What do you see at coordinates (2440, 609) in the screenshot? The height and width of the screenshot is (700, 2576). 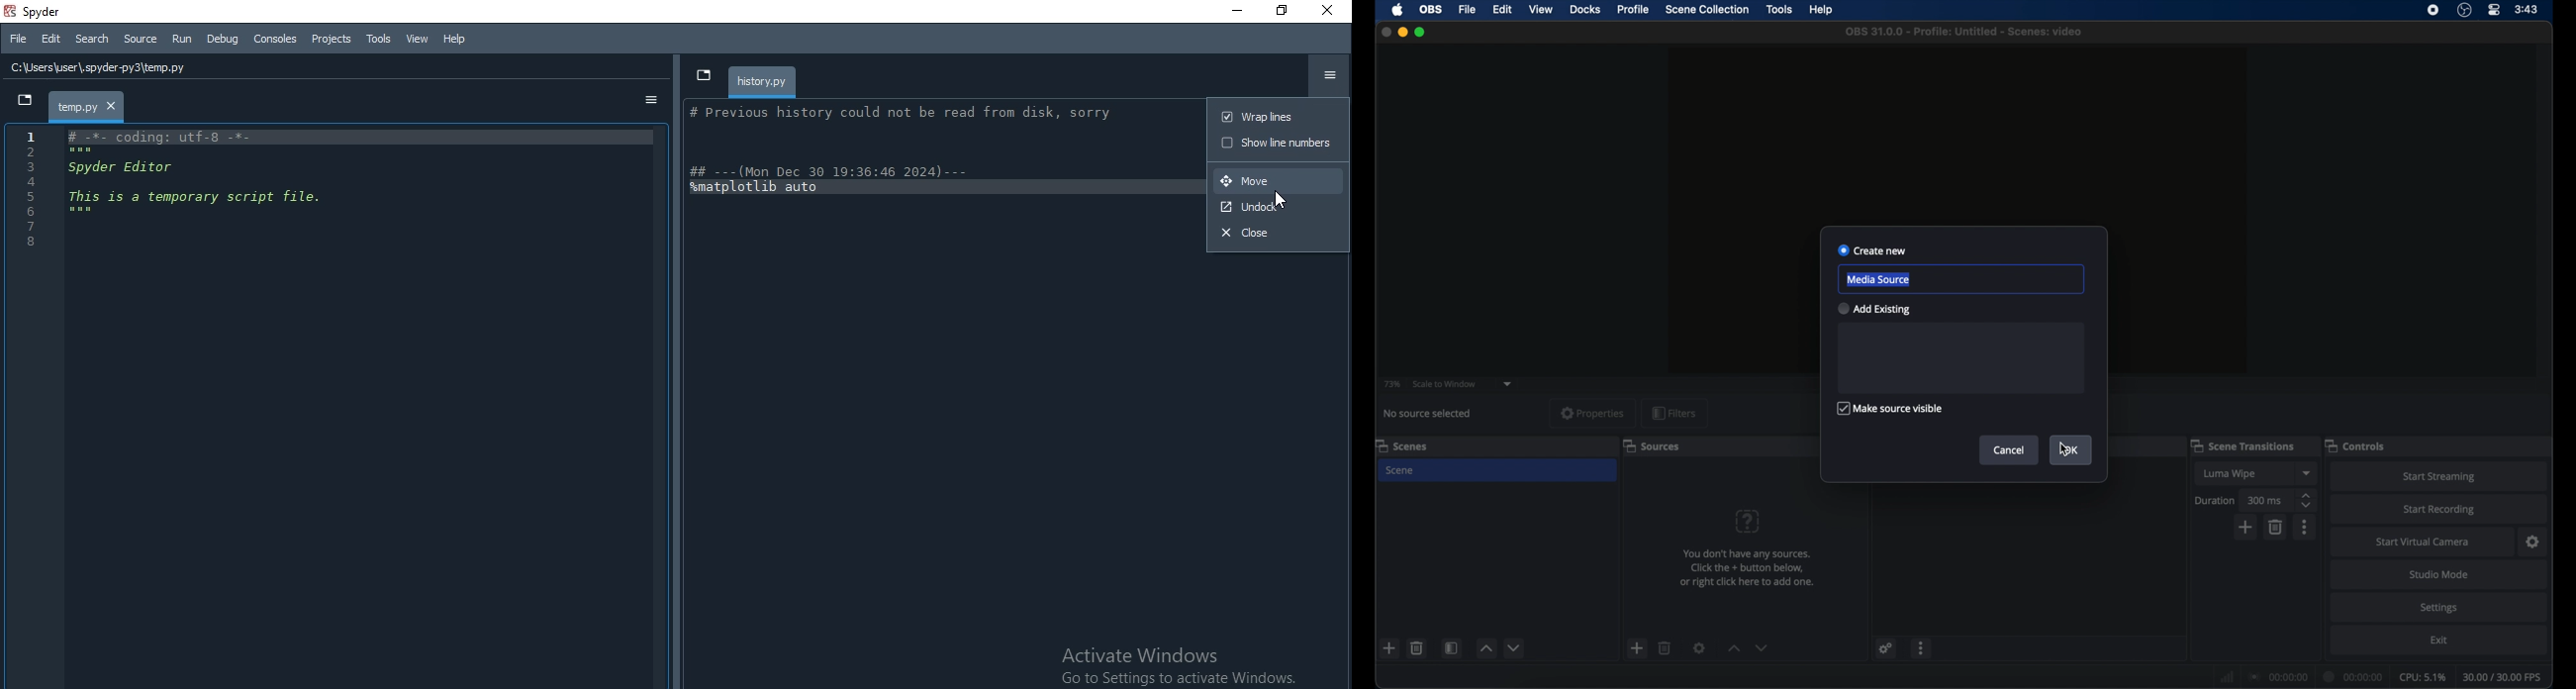 I see `settings` at bounding box center [2440, 609].